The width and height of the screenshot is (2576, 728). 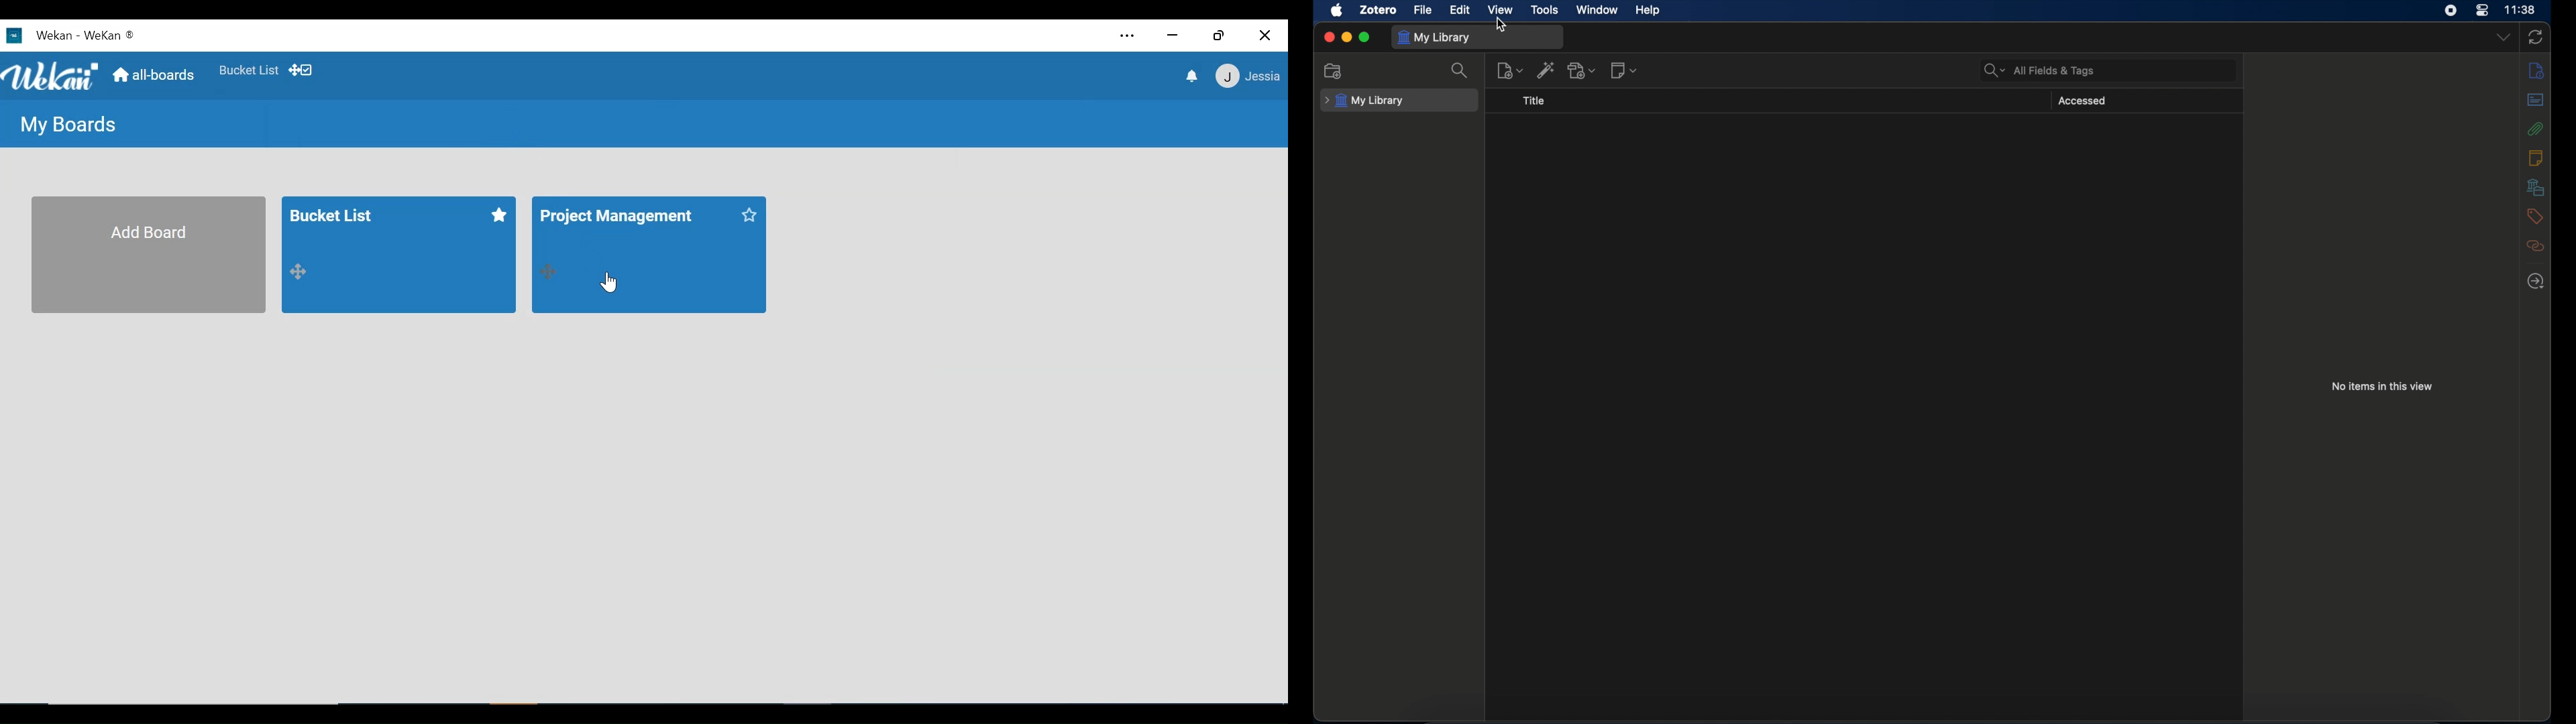 I want to click on help, so click(x=1649, y=11).